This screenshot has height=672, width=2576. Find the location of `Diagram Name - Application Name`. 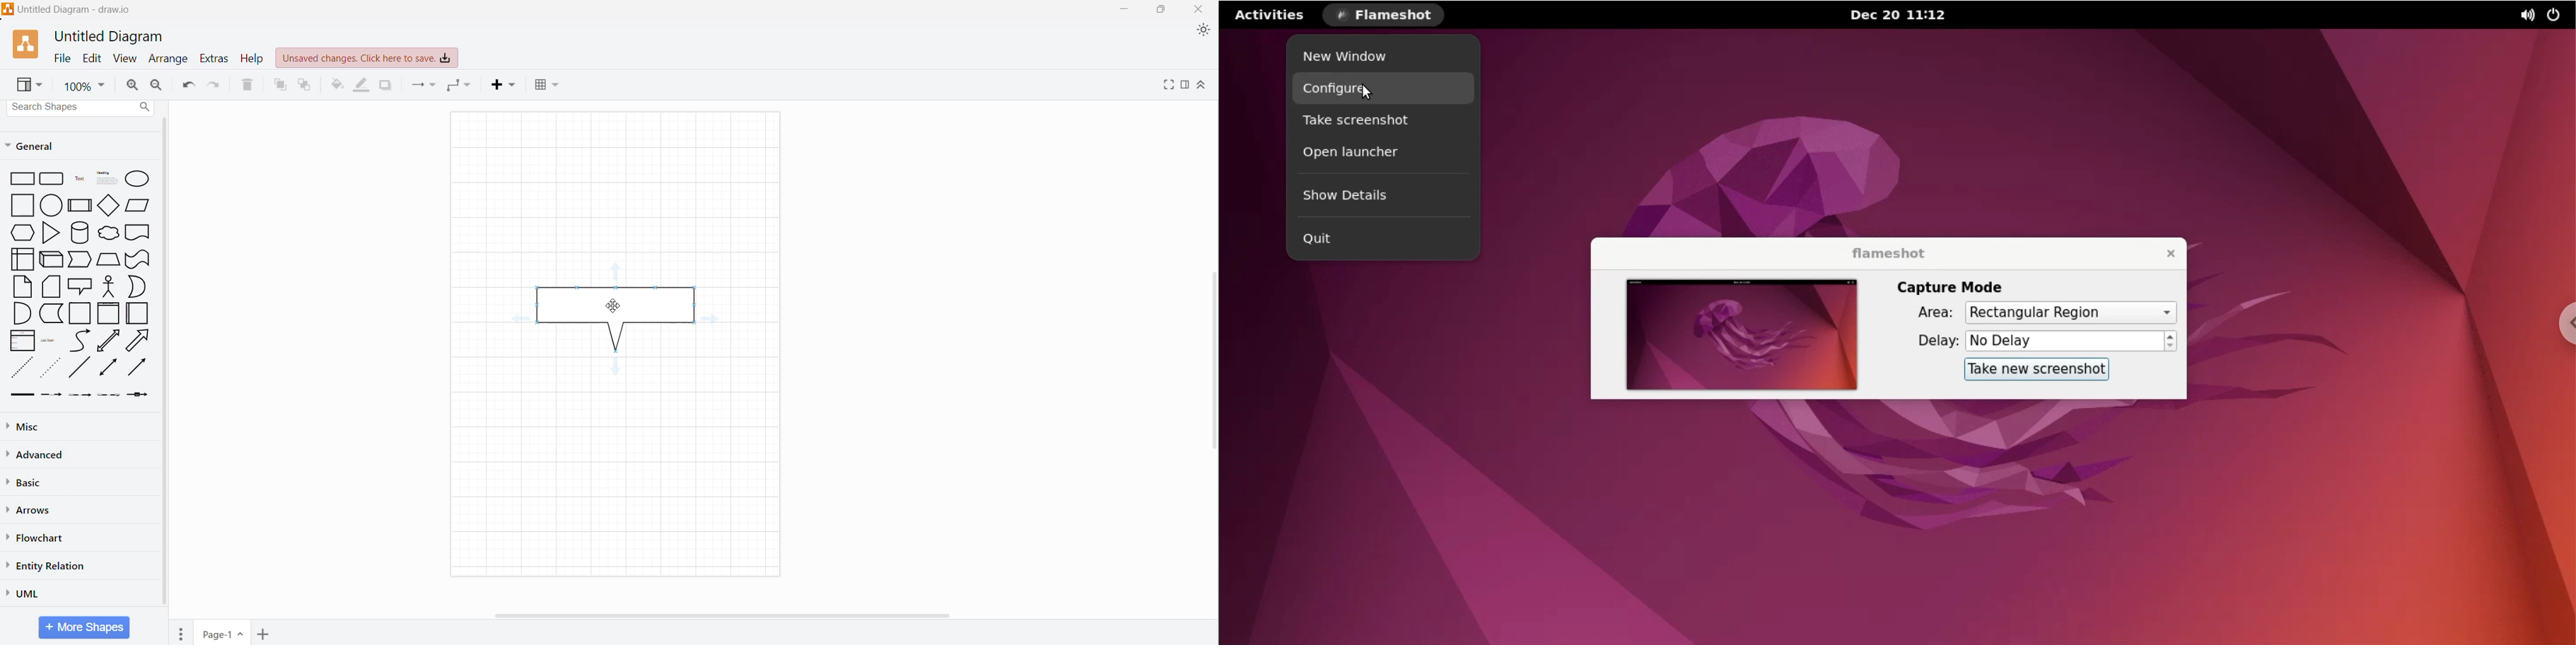

Diagram Name - Application Name is located at coordinates (69, 10).